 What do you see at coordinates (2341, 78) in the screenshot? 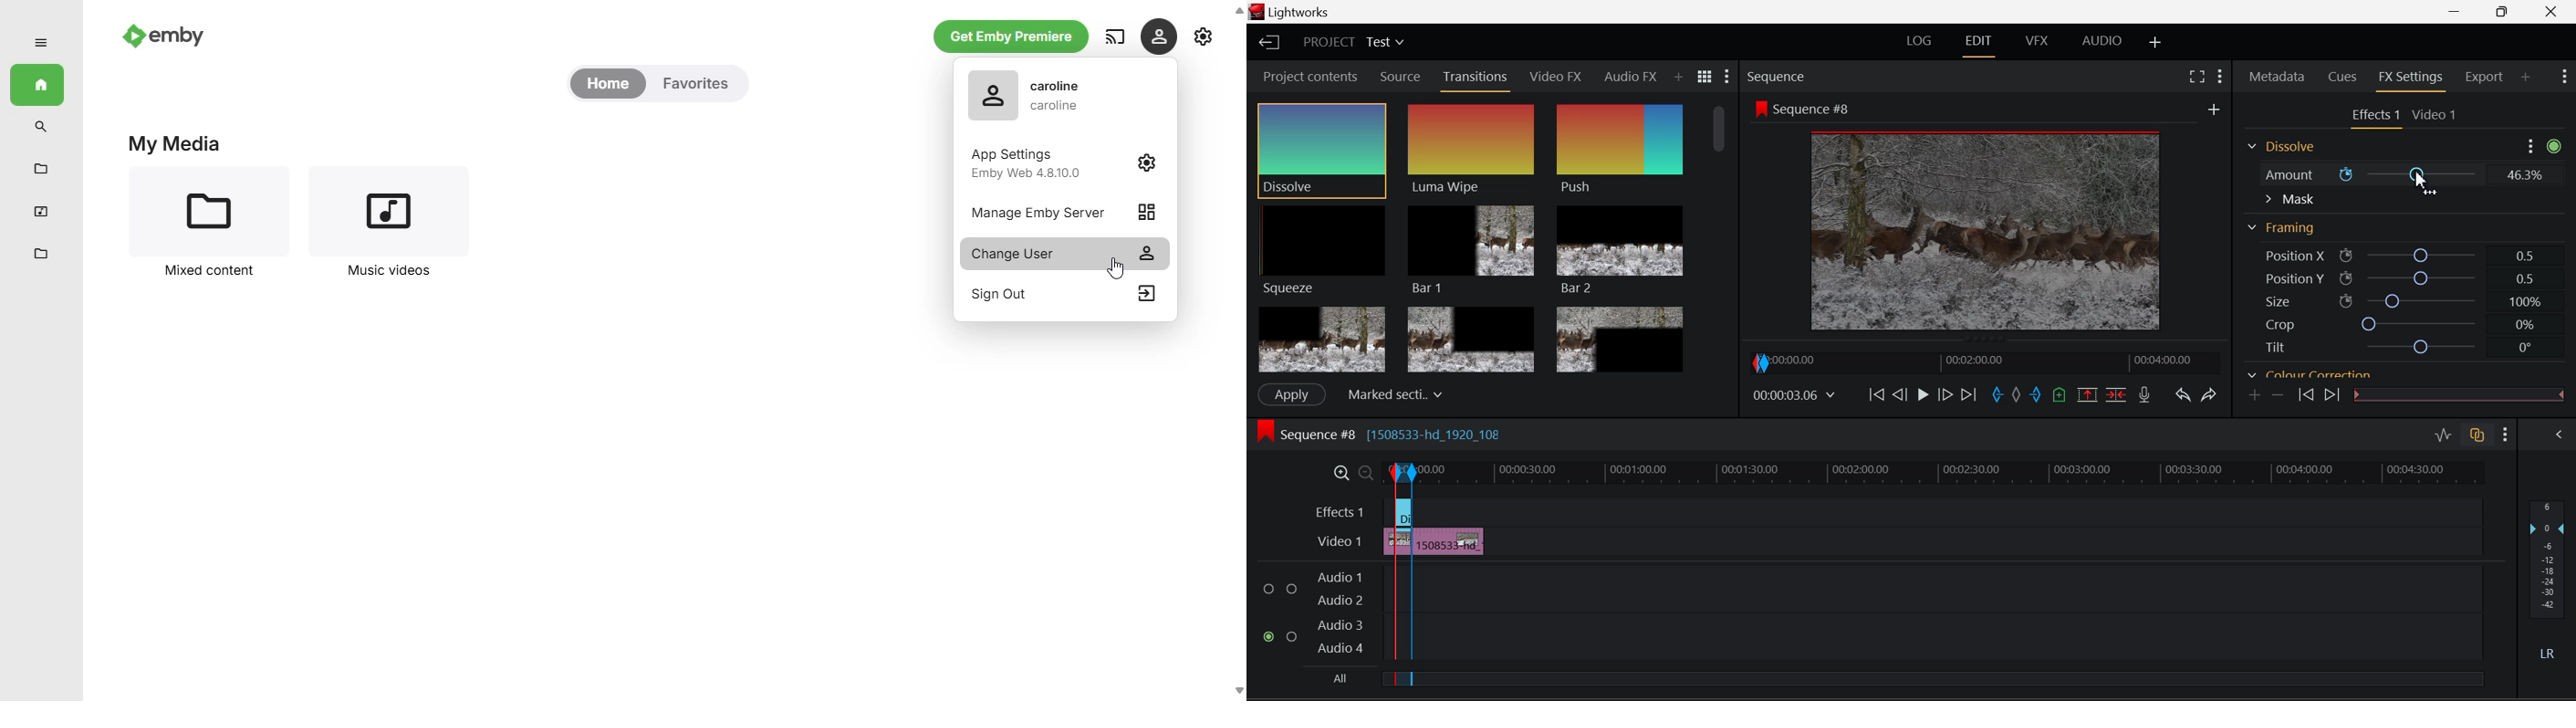
I see `Cues` at bounding box center [2341, 78].